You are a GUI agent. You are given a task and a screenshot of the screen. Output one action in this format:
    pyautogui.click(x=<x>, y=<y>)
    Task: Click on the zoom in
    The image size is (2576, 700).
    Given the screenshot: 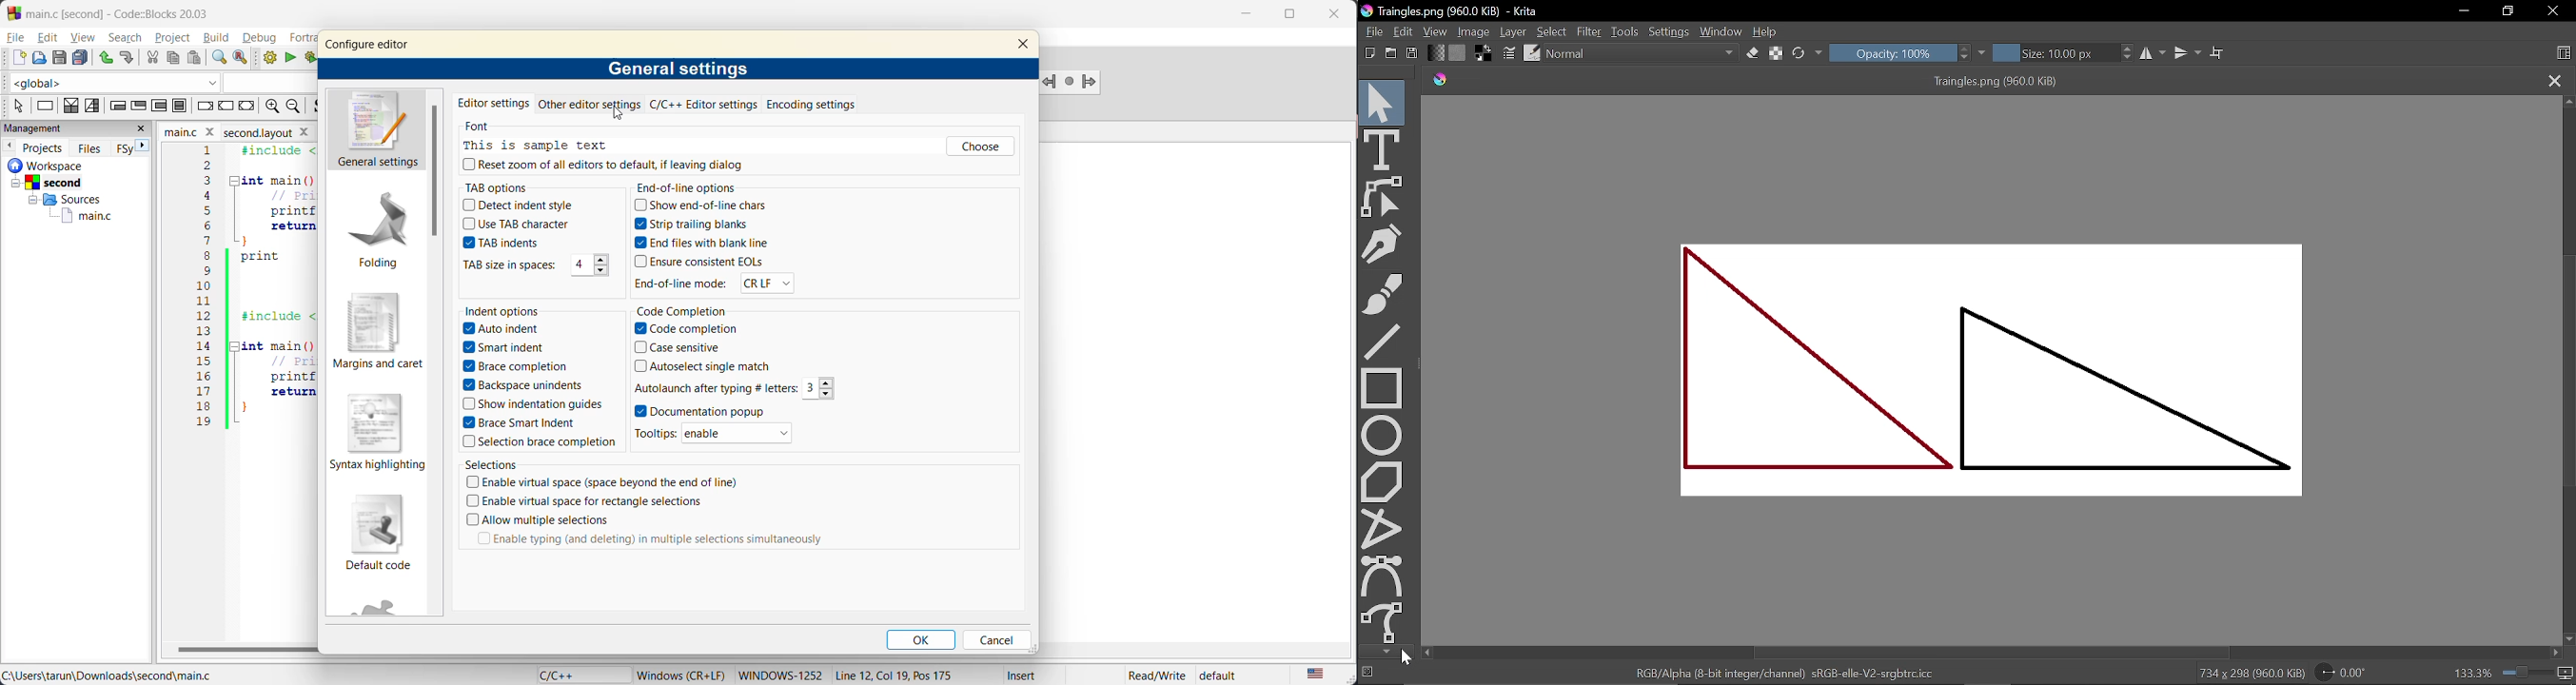 What is the action you would take?
    pyautogui.click(x=272, y=107)
    